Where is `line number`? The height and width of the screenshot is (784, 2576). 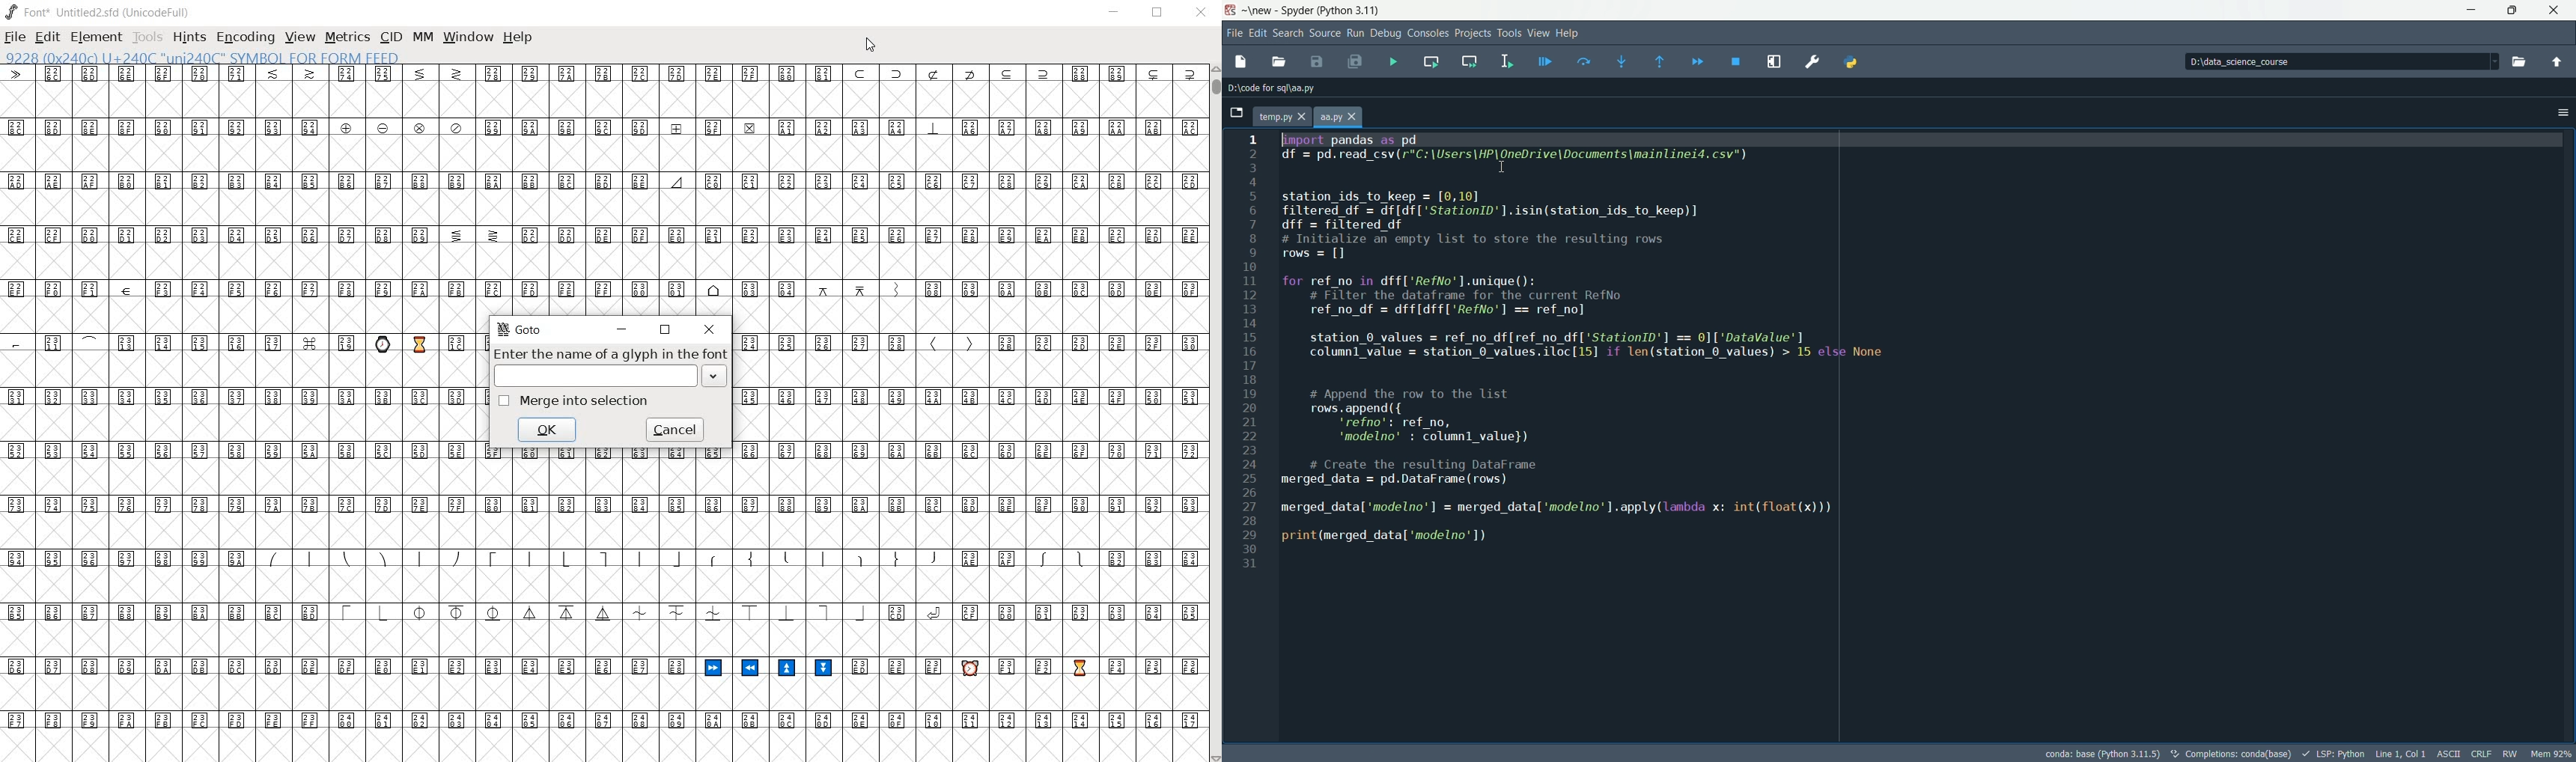 line number is located at coordinates (1250, 358).